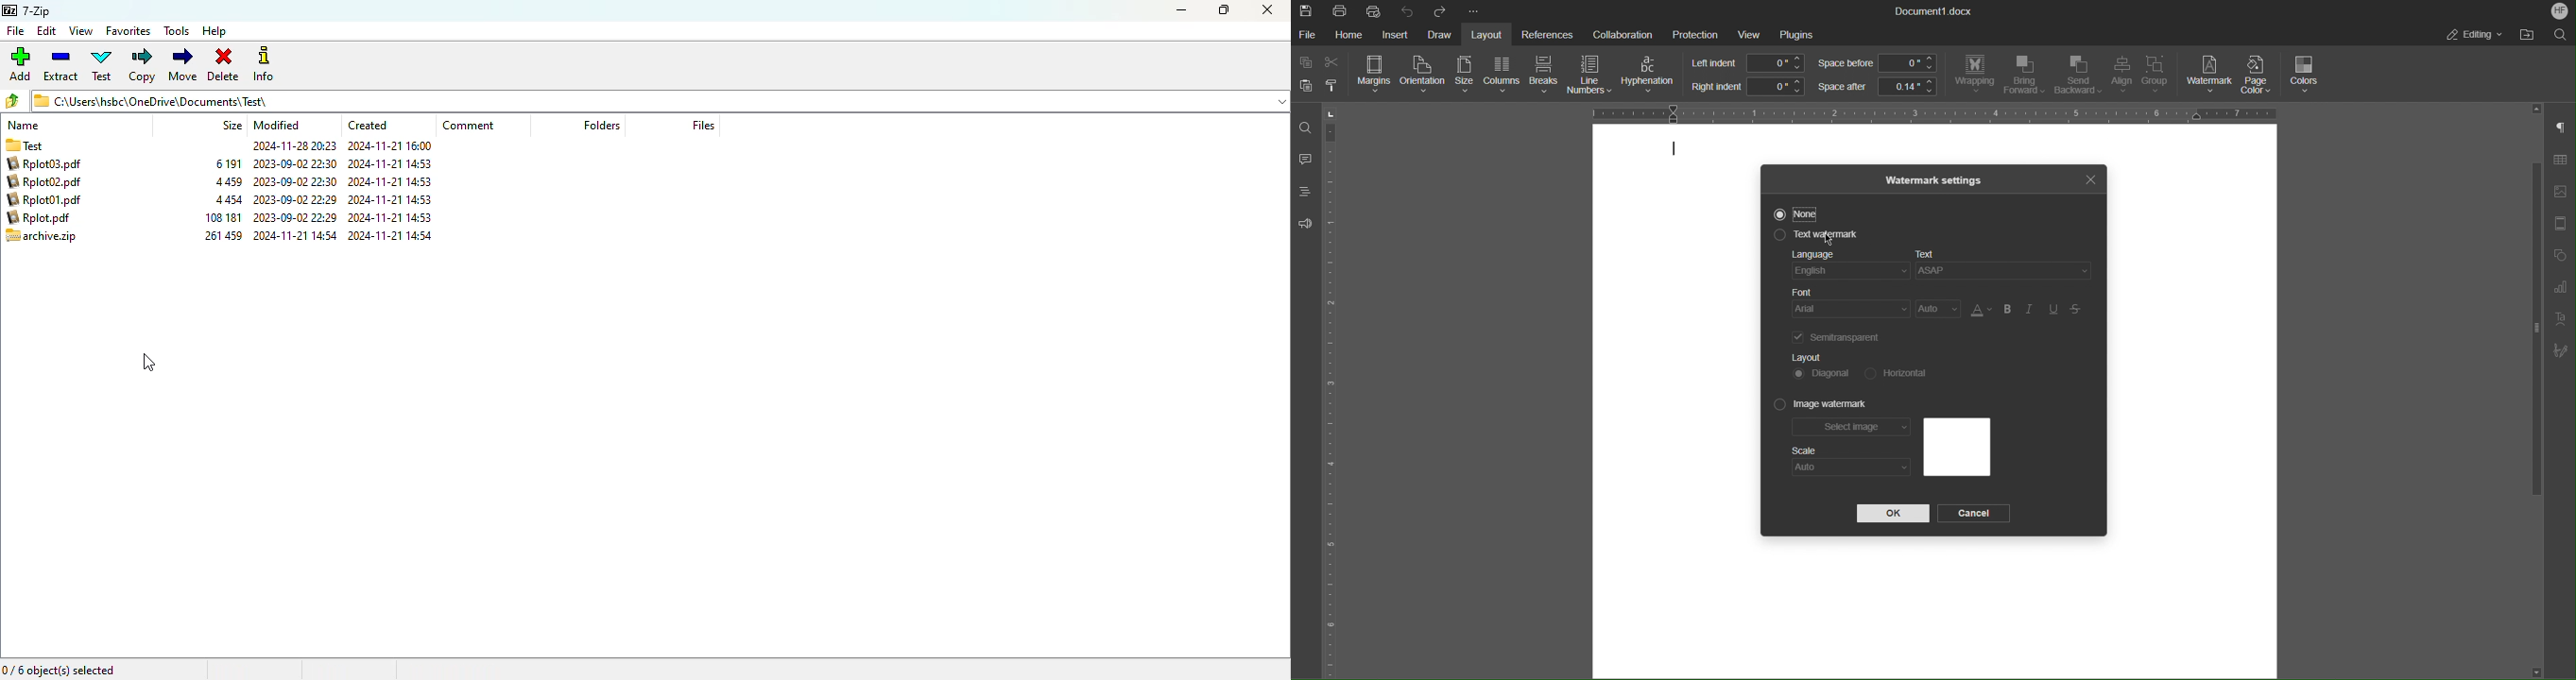 This screenshot has height=700, width=2576. Describe the element at coordinates (2160, 76) in the screenshot. I see `Group` at that location.